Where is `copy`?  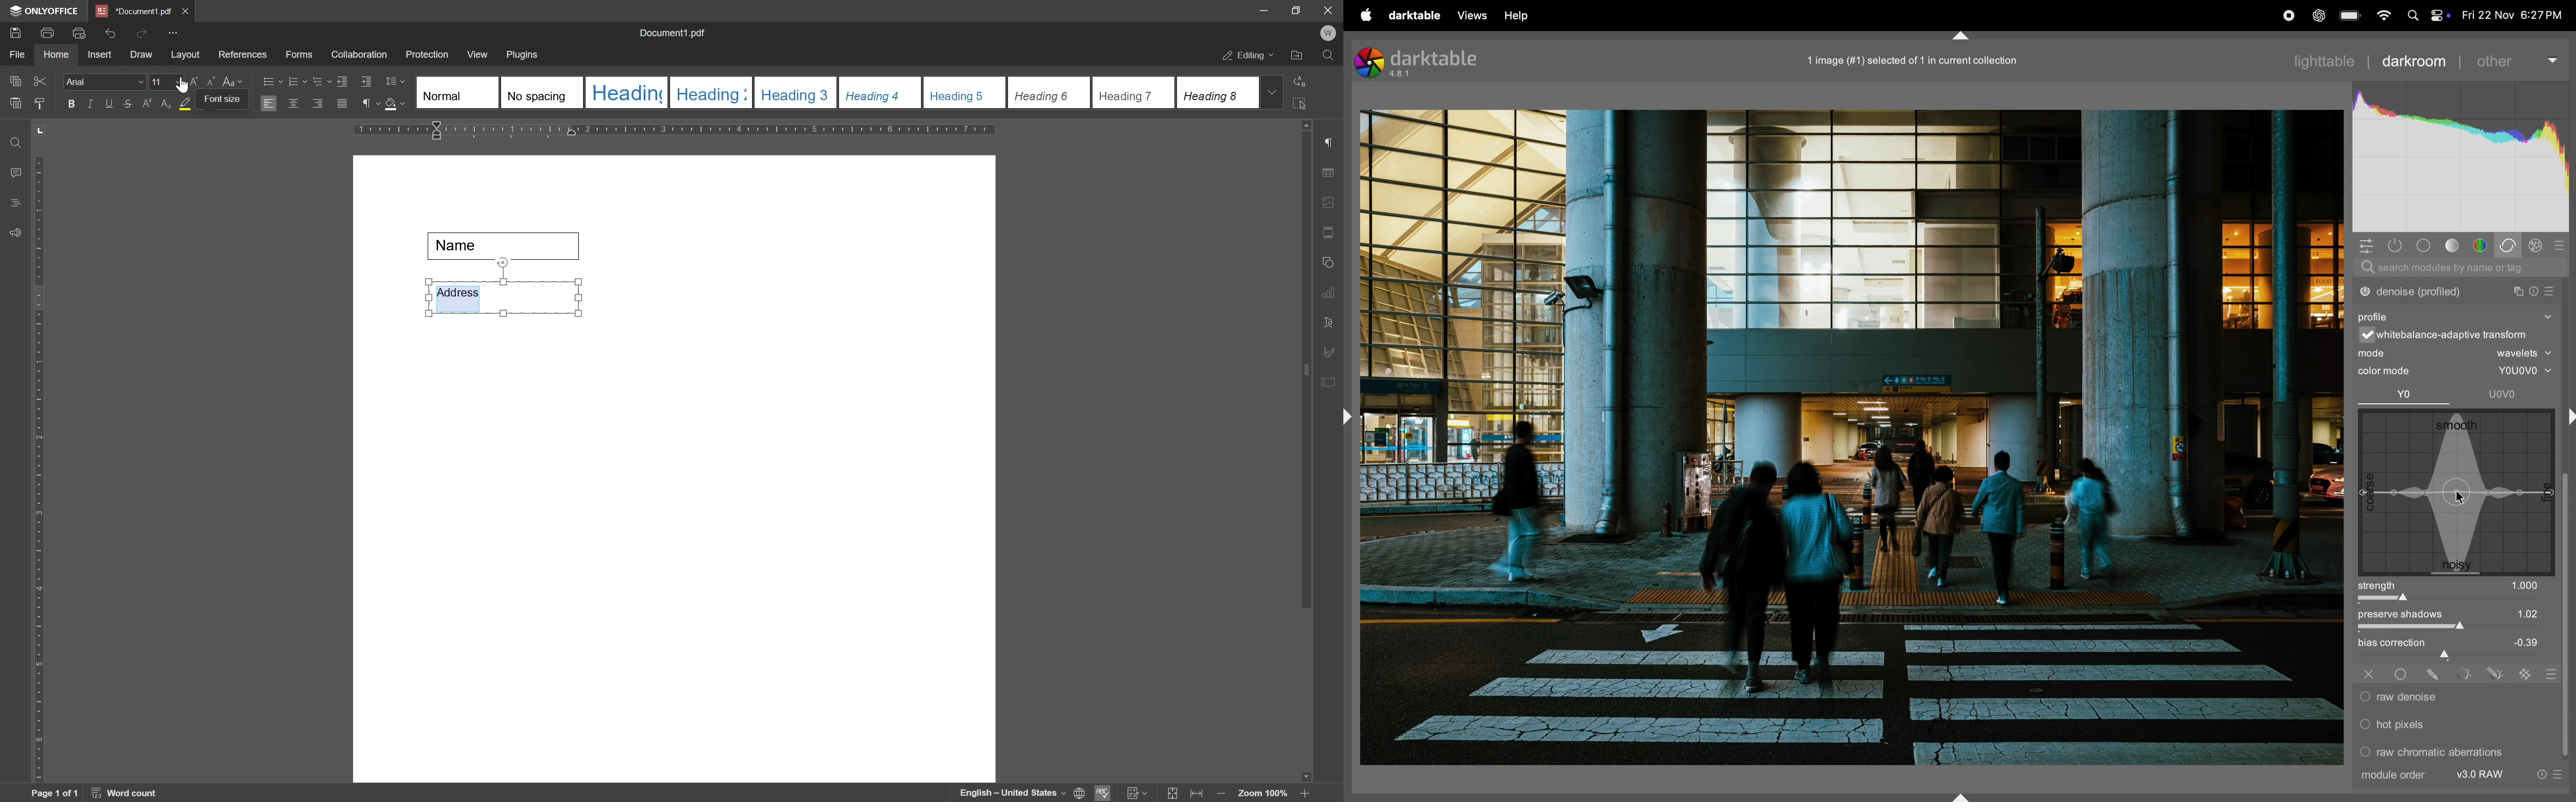 copy is located at coordinates (14, 79).